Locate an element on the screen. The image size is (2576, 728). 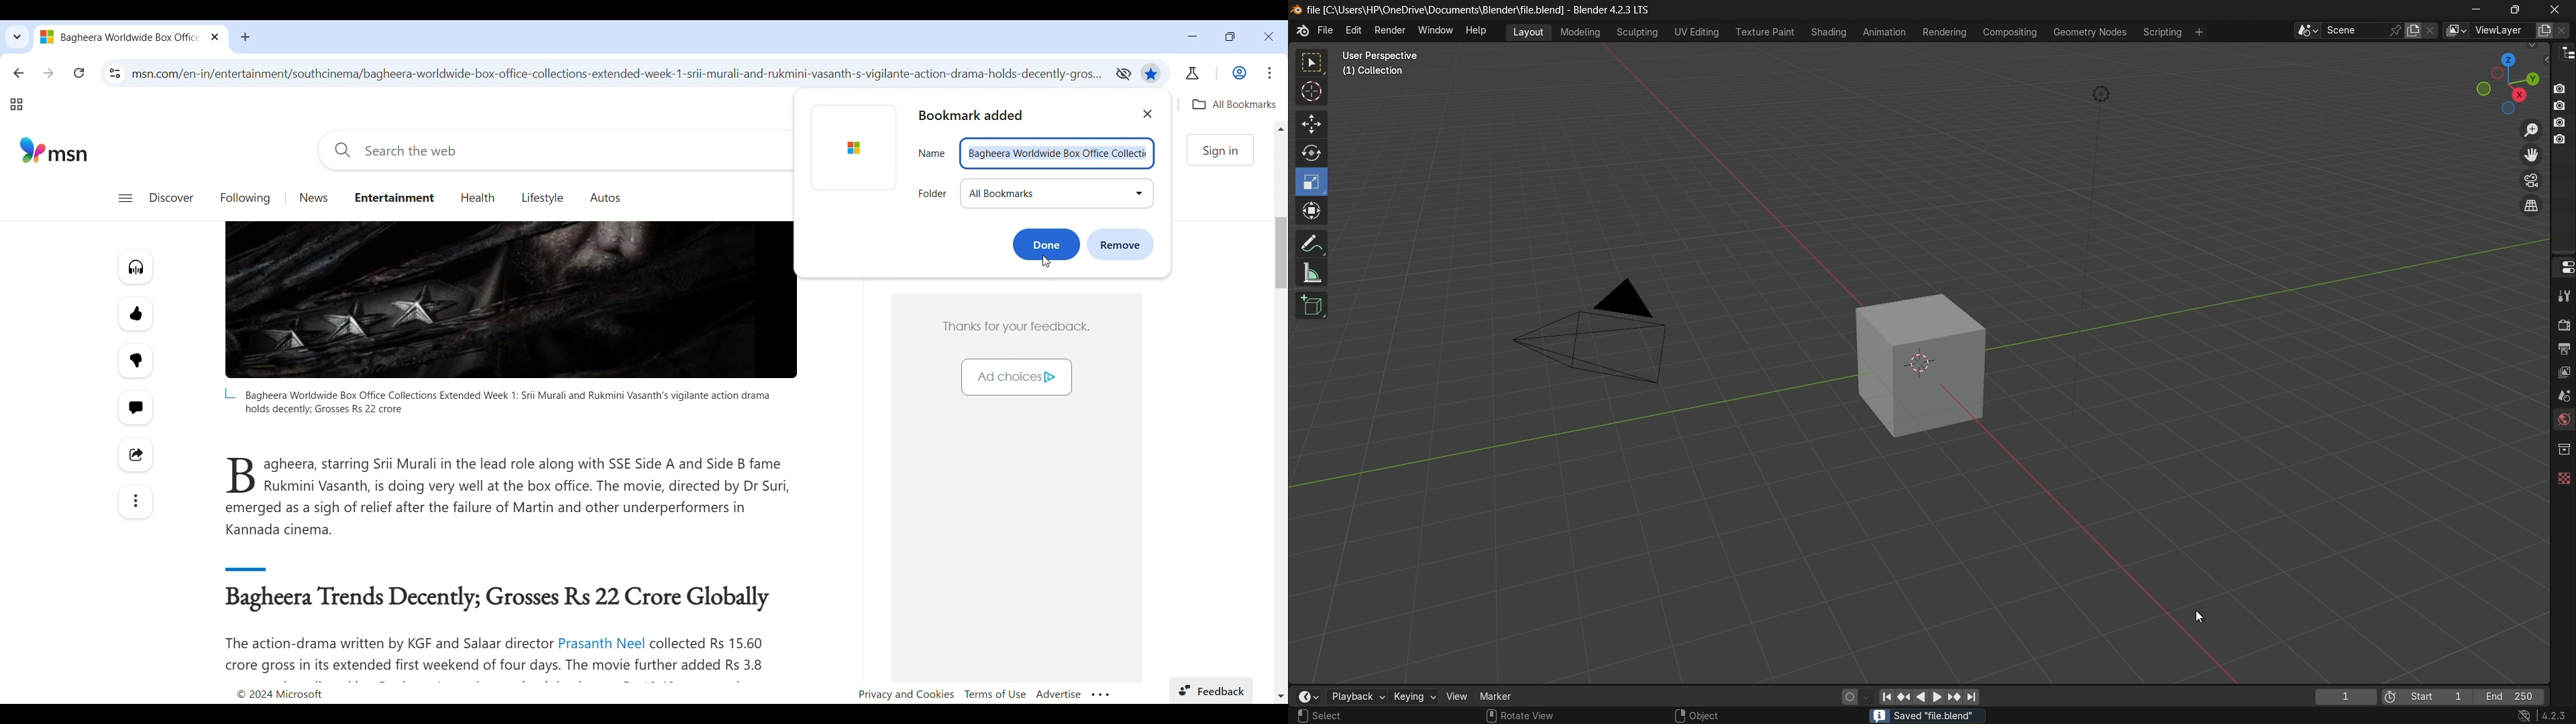
Quick slide to top is located at coordinates (1281, 129).